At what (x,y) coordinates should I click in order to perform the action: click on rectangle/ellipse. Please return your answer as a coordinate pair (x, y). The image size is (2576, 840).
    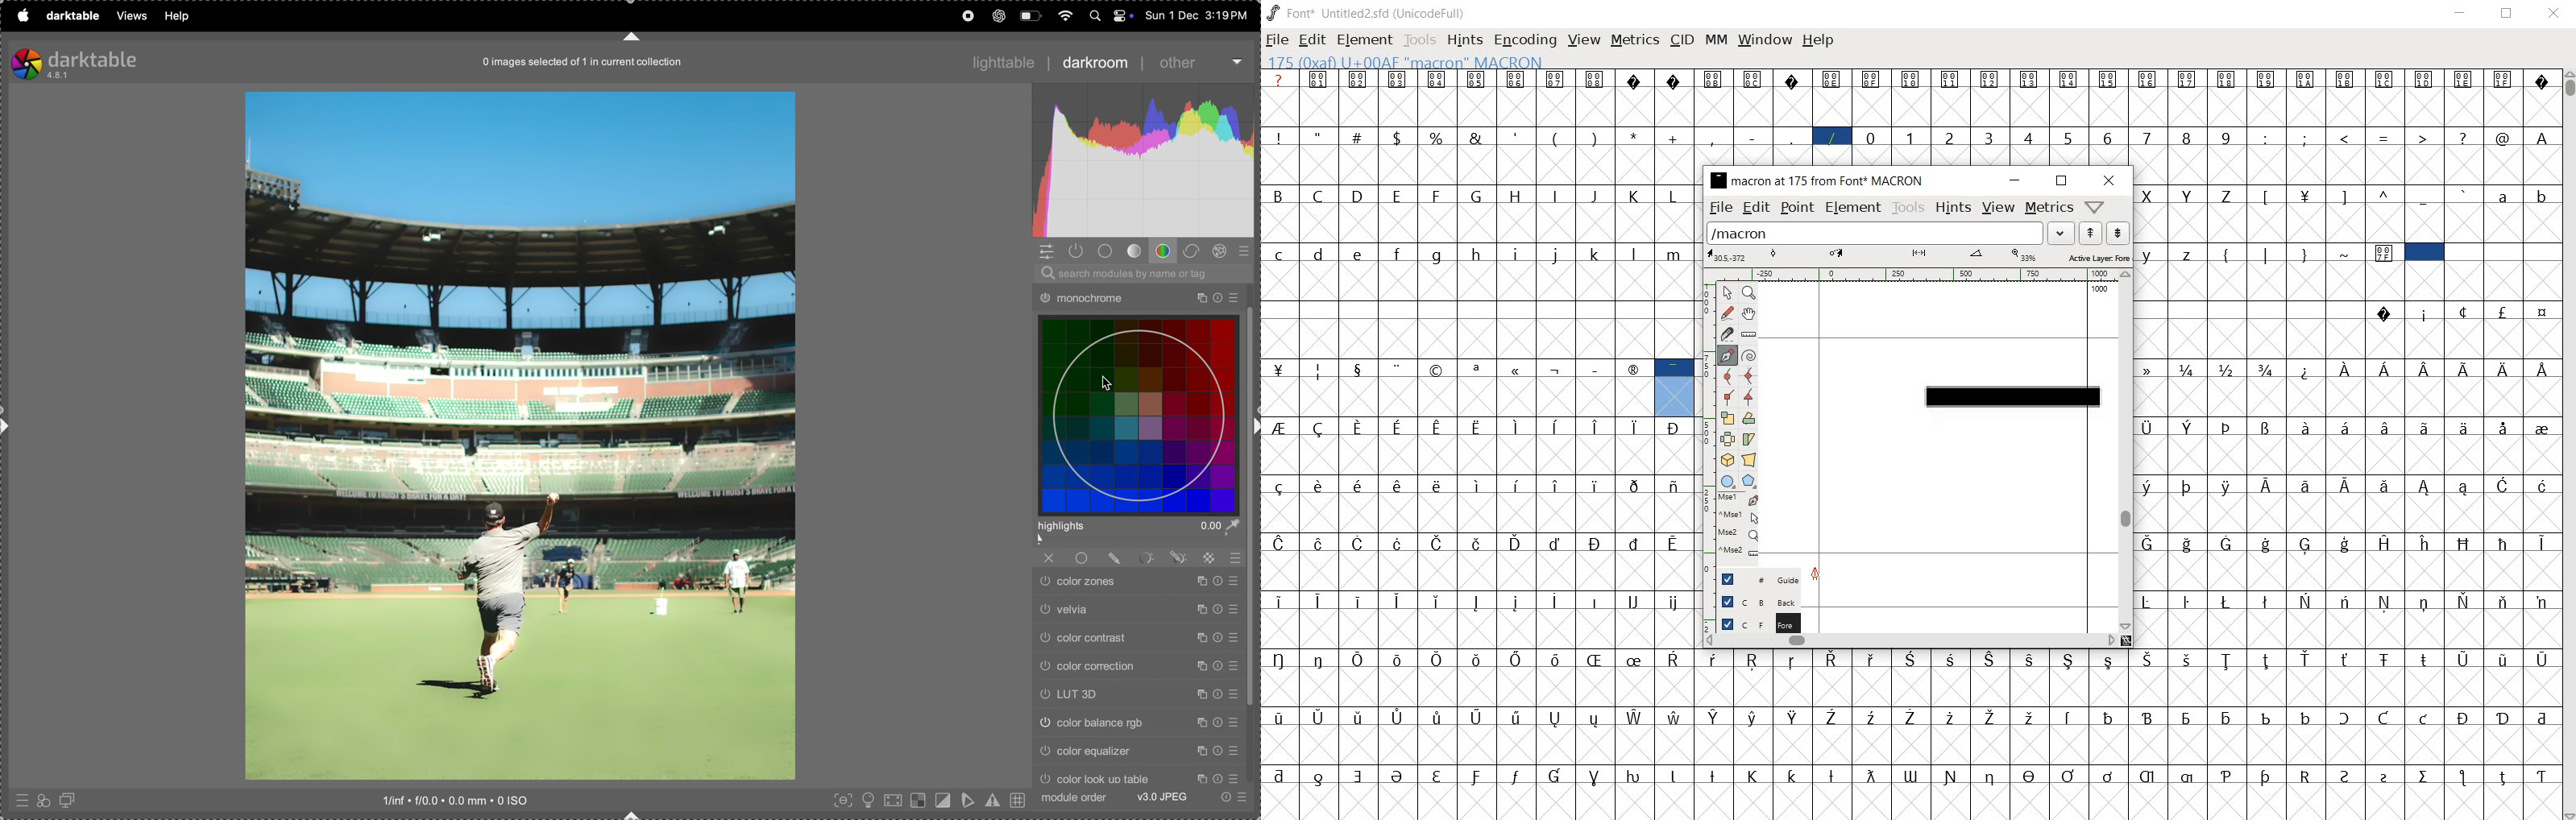
    Looking at the image, I should click on (1729, 480).